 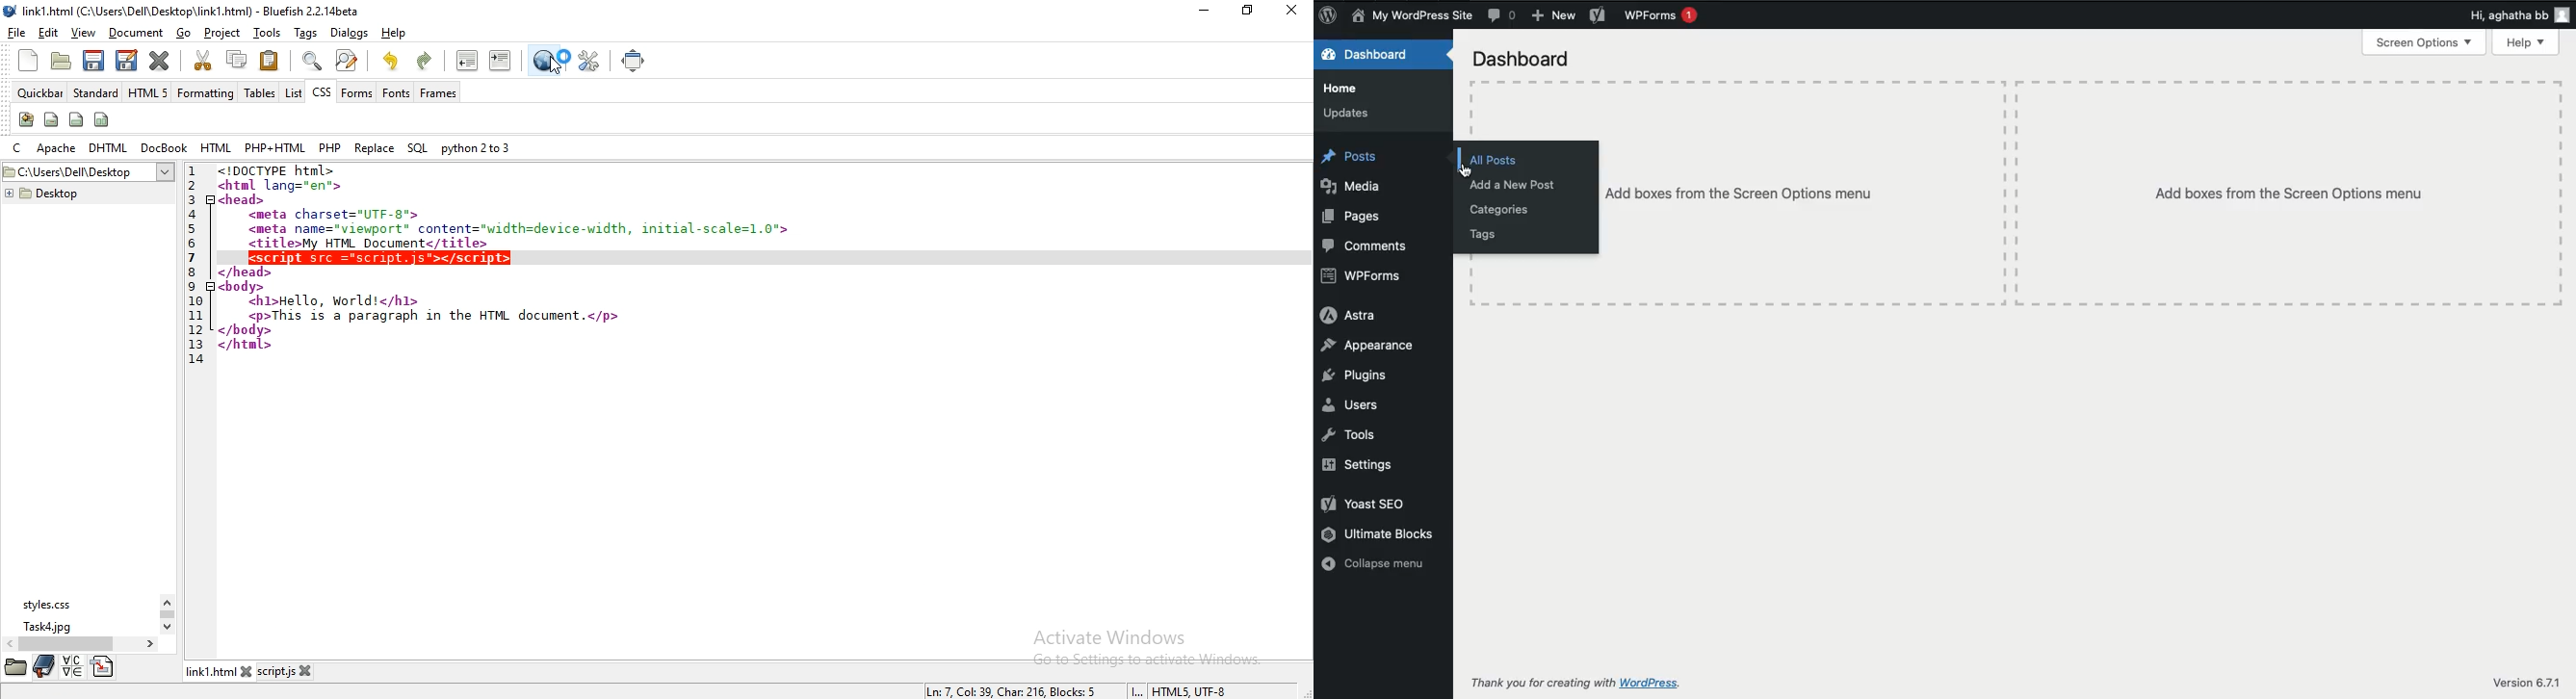 I want to click on new file, so click(x=26, y=60).